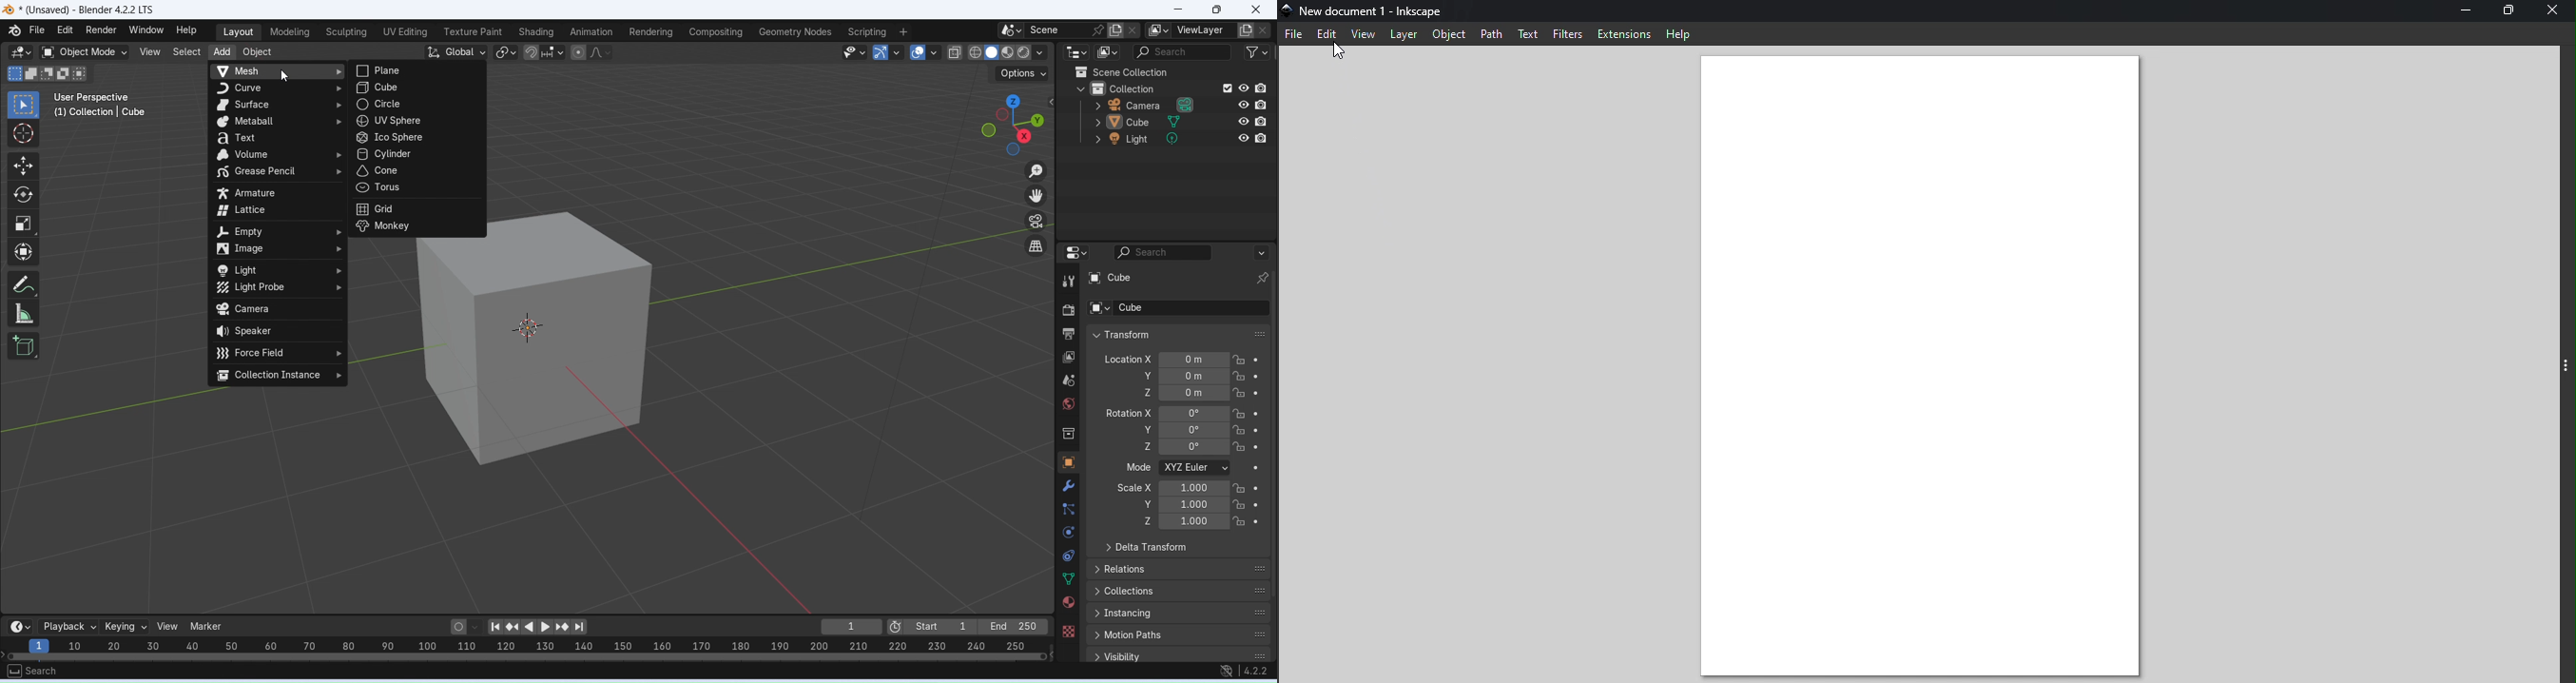 The image size is (2576, 700). I want to click on UV Editing, so click(404, 32).